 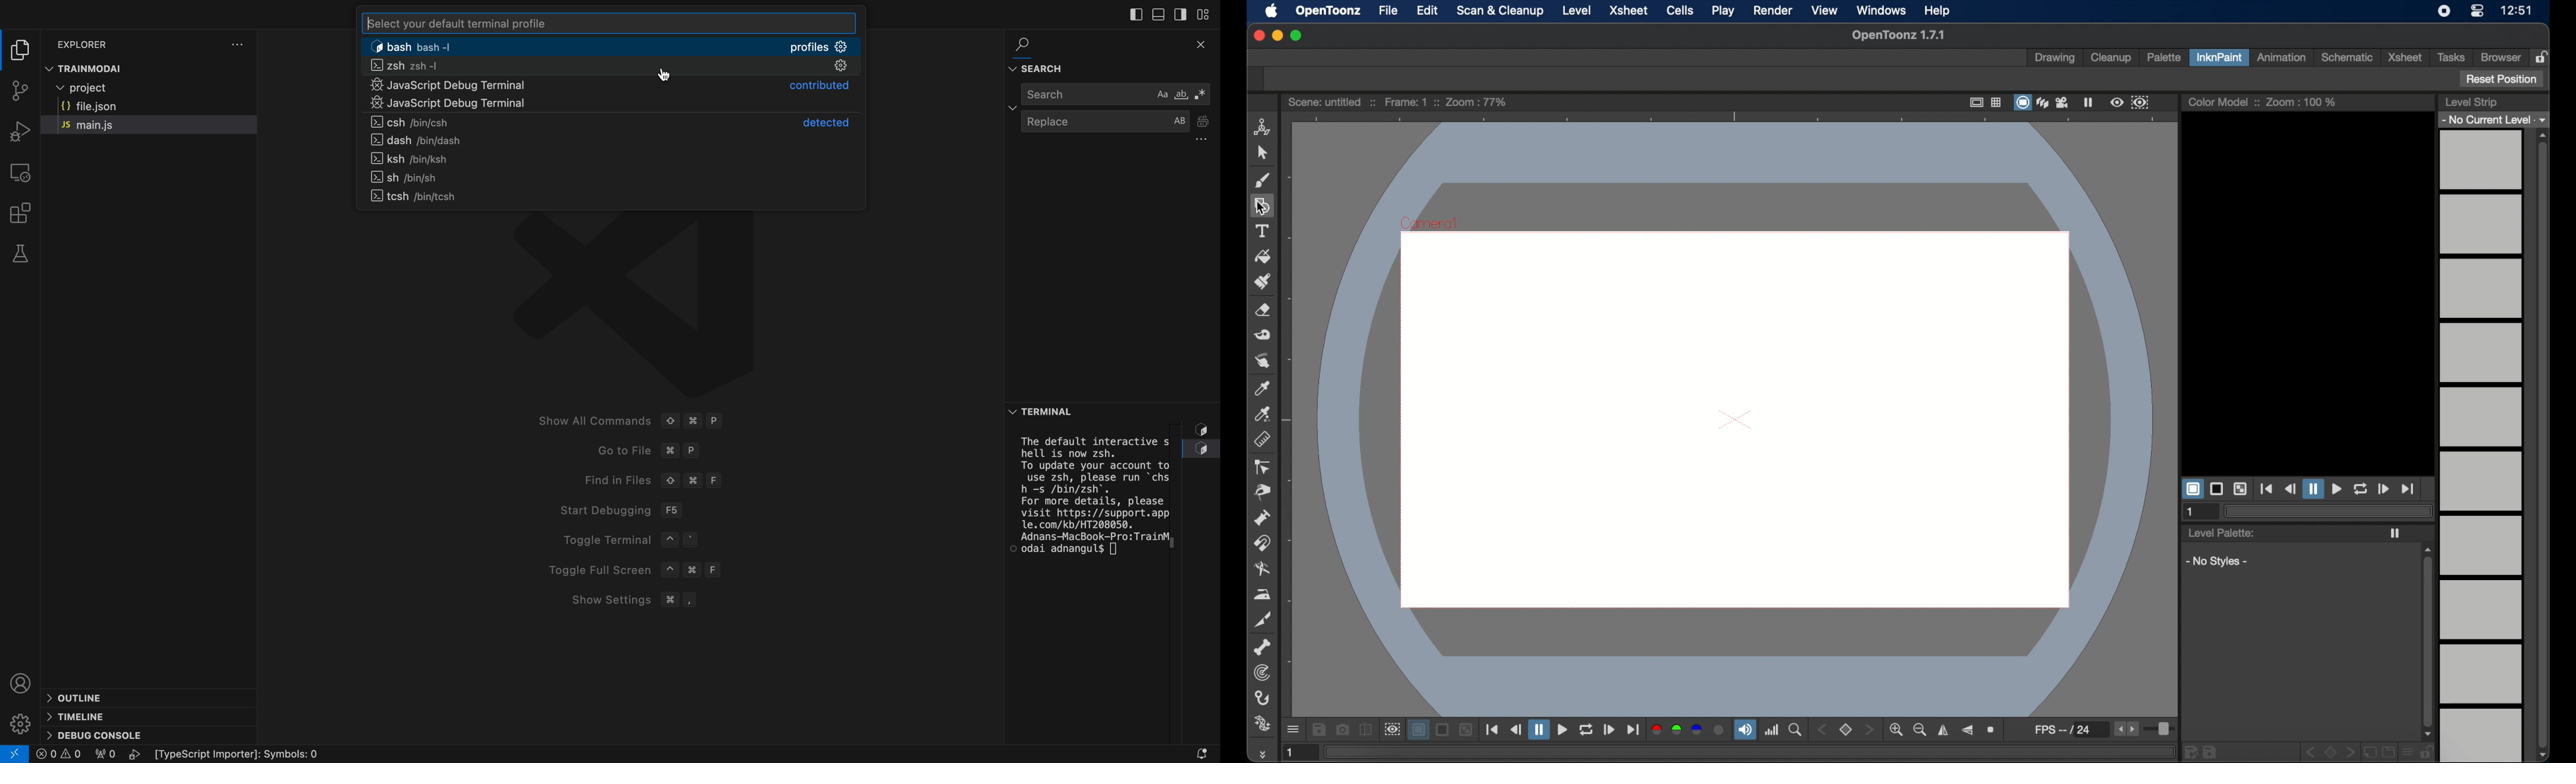 What do you see at coordinates (678, 510) in the screenshot?
I see `Strat debugging` at bounding box center [678, 510].